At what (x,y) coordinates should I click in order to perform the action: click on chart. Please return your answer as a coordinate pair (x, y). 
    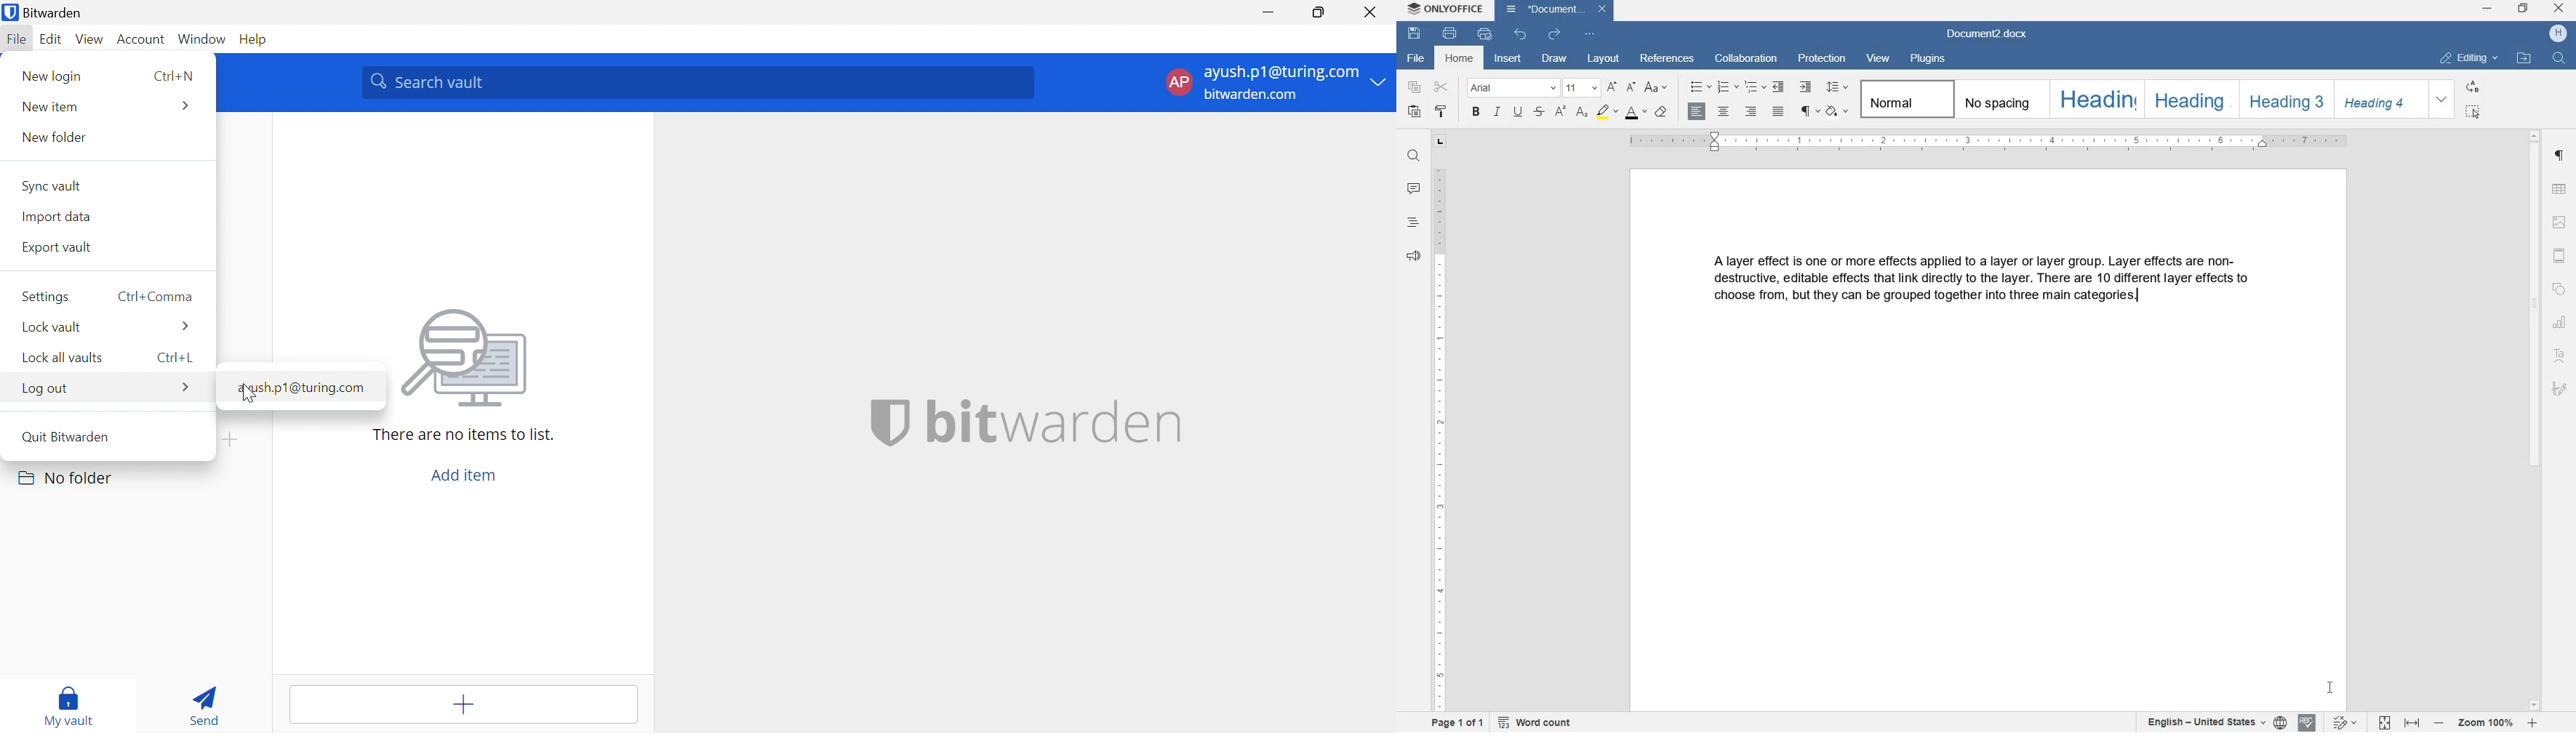
    Looking at the image, I should click on (2559, 322).